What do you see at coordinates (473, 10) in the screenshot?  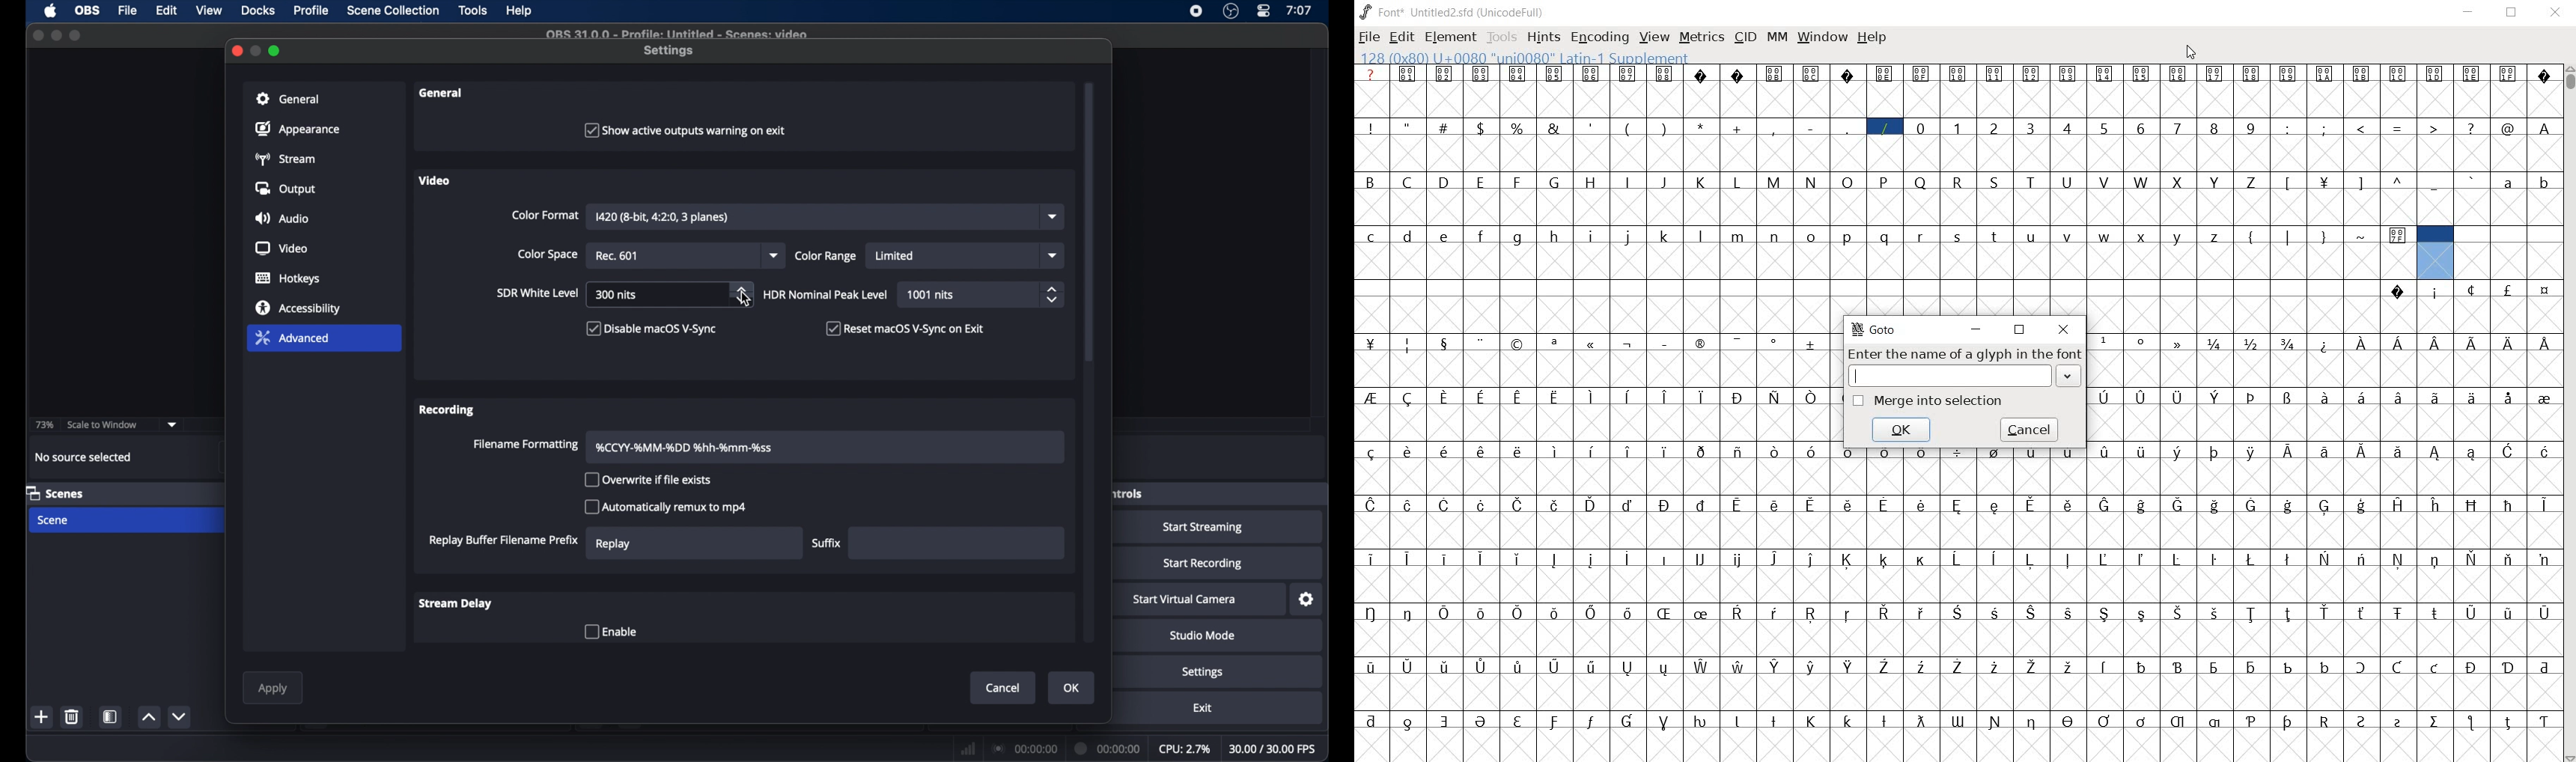 I see `tools` at bounding box center [473, 10].